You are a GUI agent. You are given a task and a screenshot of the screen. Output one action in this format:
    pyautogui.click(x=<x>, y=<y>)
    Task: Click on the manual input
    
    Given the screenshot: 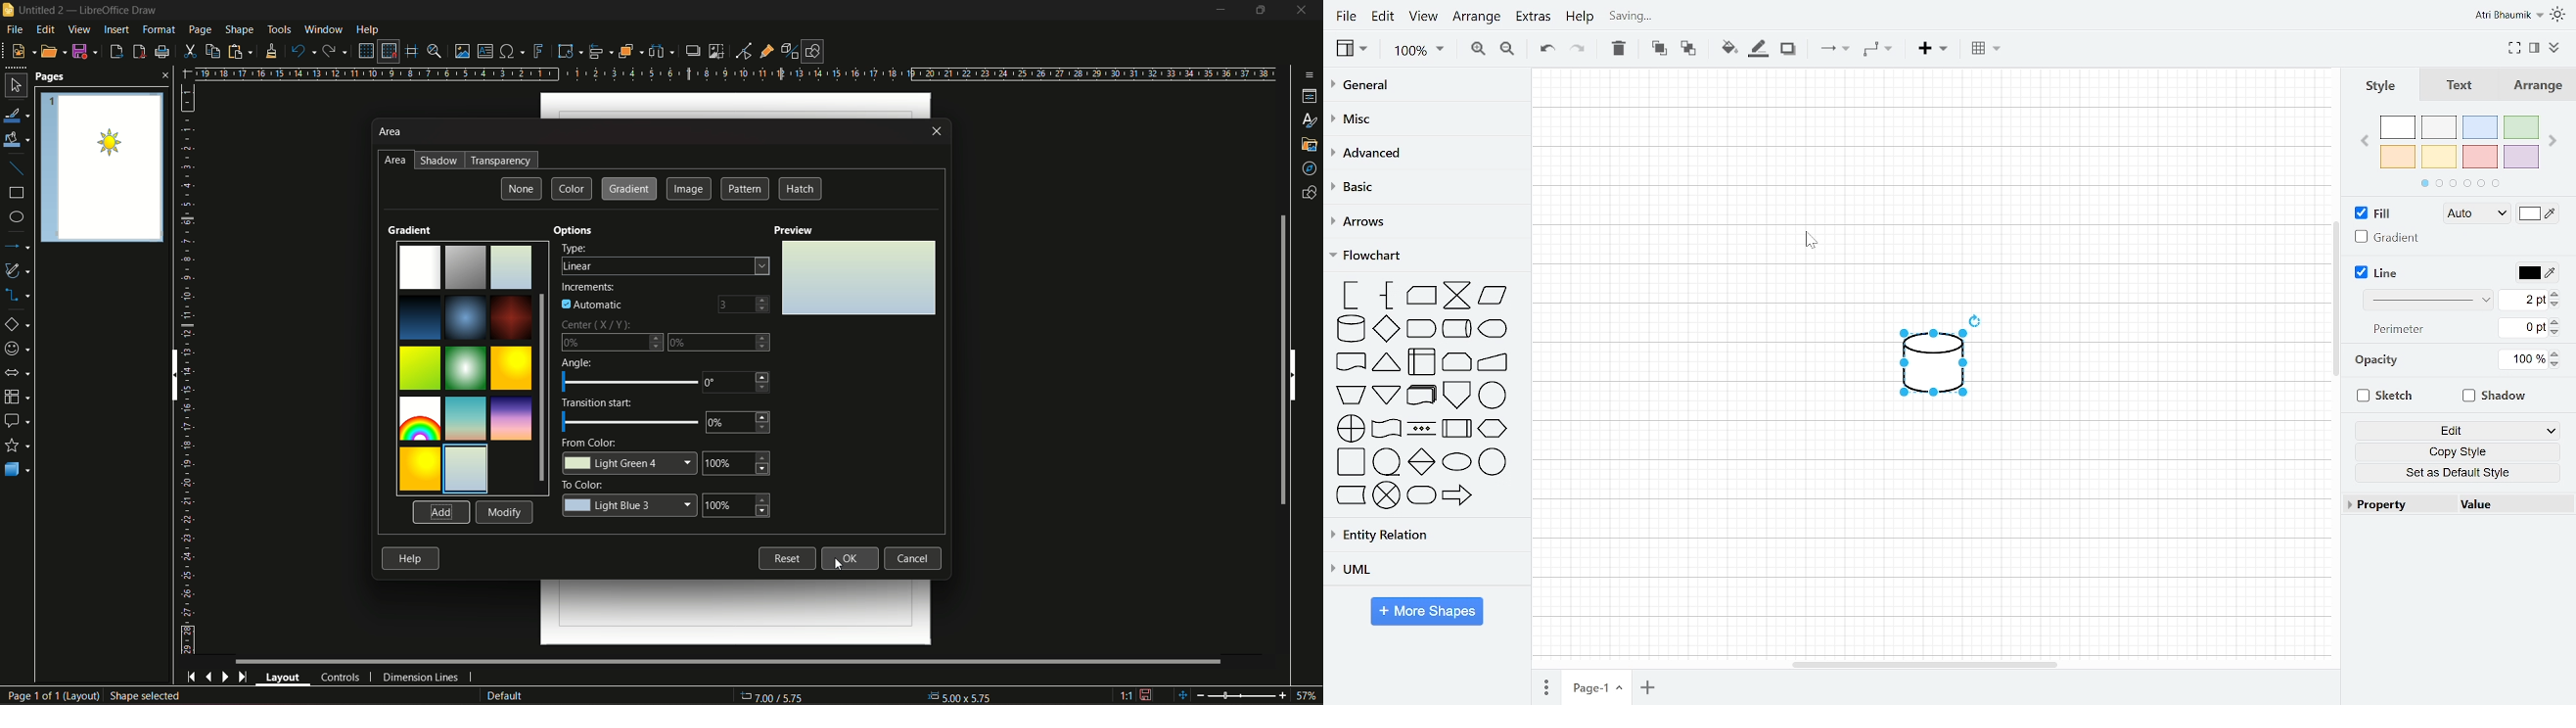 What is the action you would take?
    pyautogui.click(x=1494, y=363)
    